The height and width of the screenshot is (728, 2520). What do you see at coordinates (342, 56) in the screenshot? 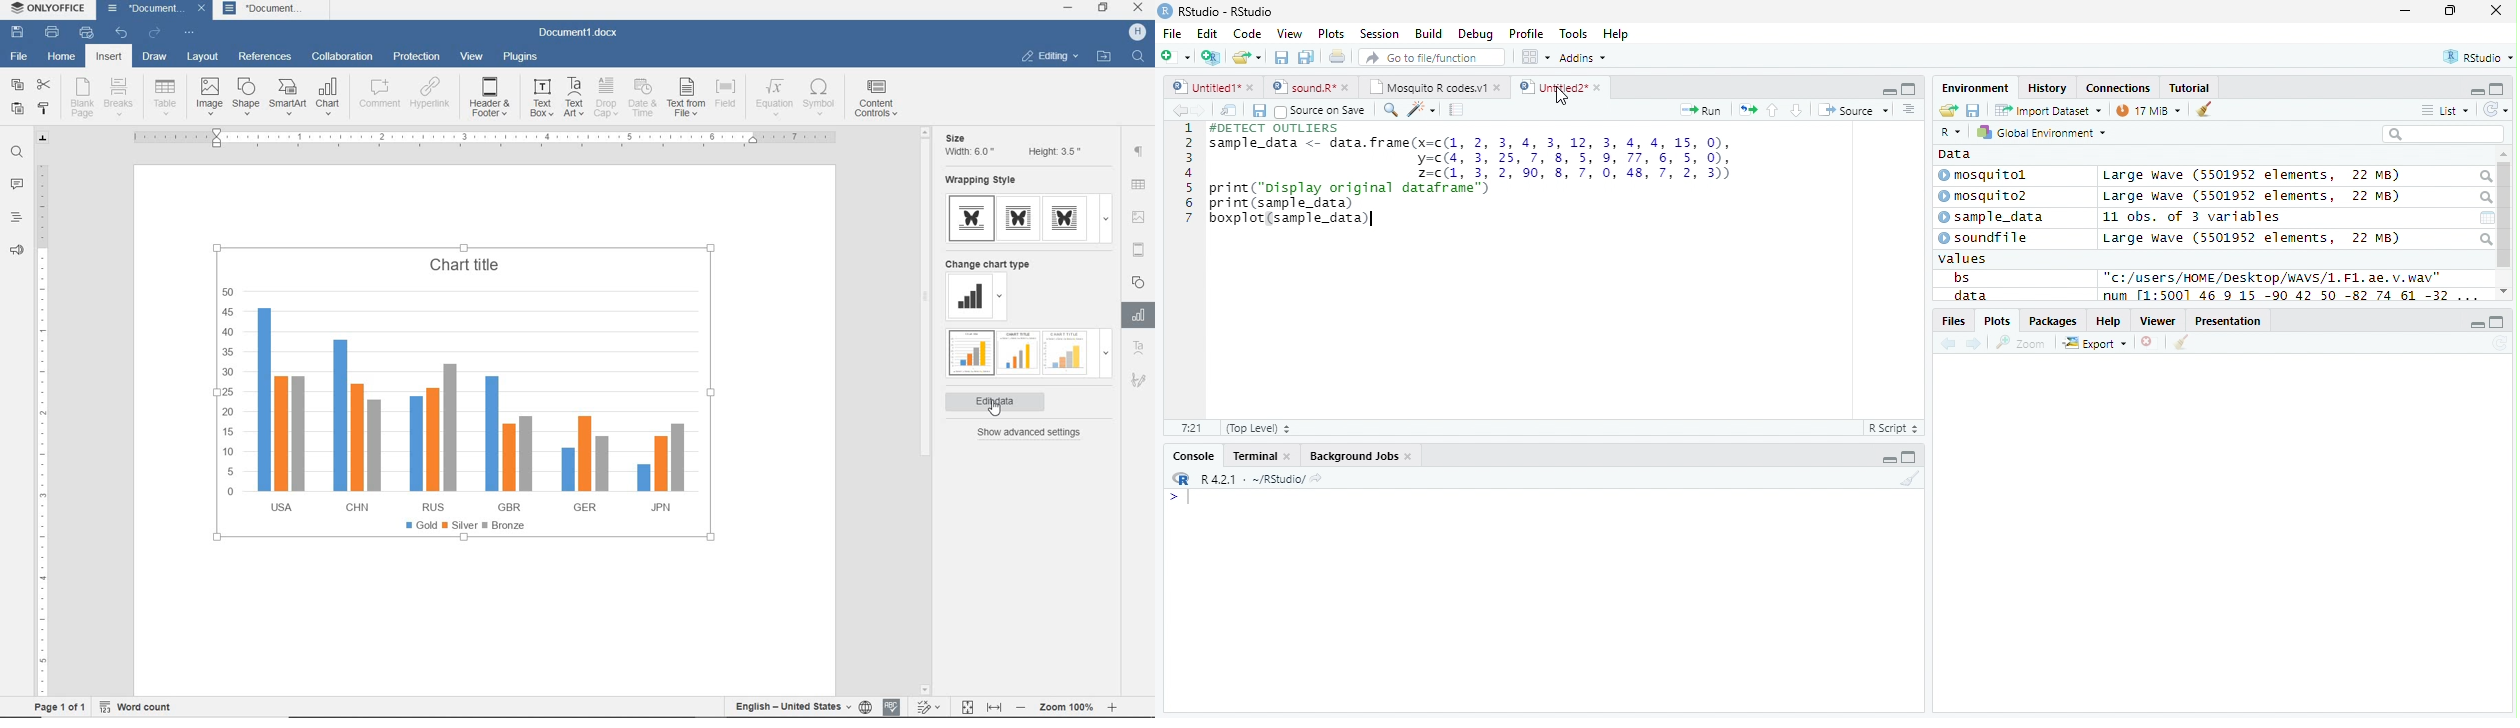
I see `collaboration` at bounding box center [342, 56].